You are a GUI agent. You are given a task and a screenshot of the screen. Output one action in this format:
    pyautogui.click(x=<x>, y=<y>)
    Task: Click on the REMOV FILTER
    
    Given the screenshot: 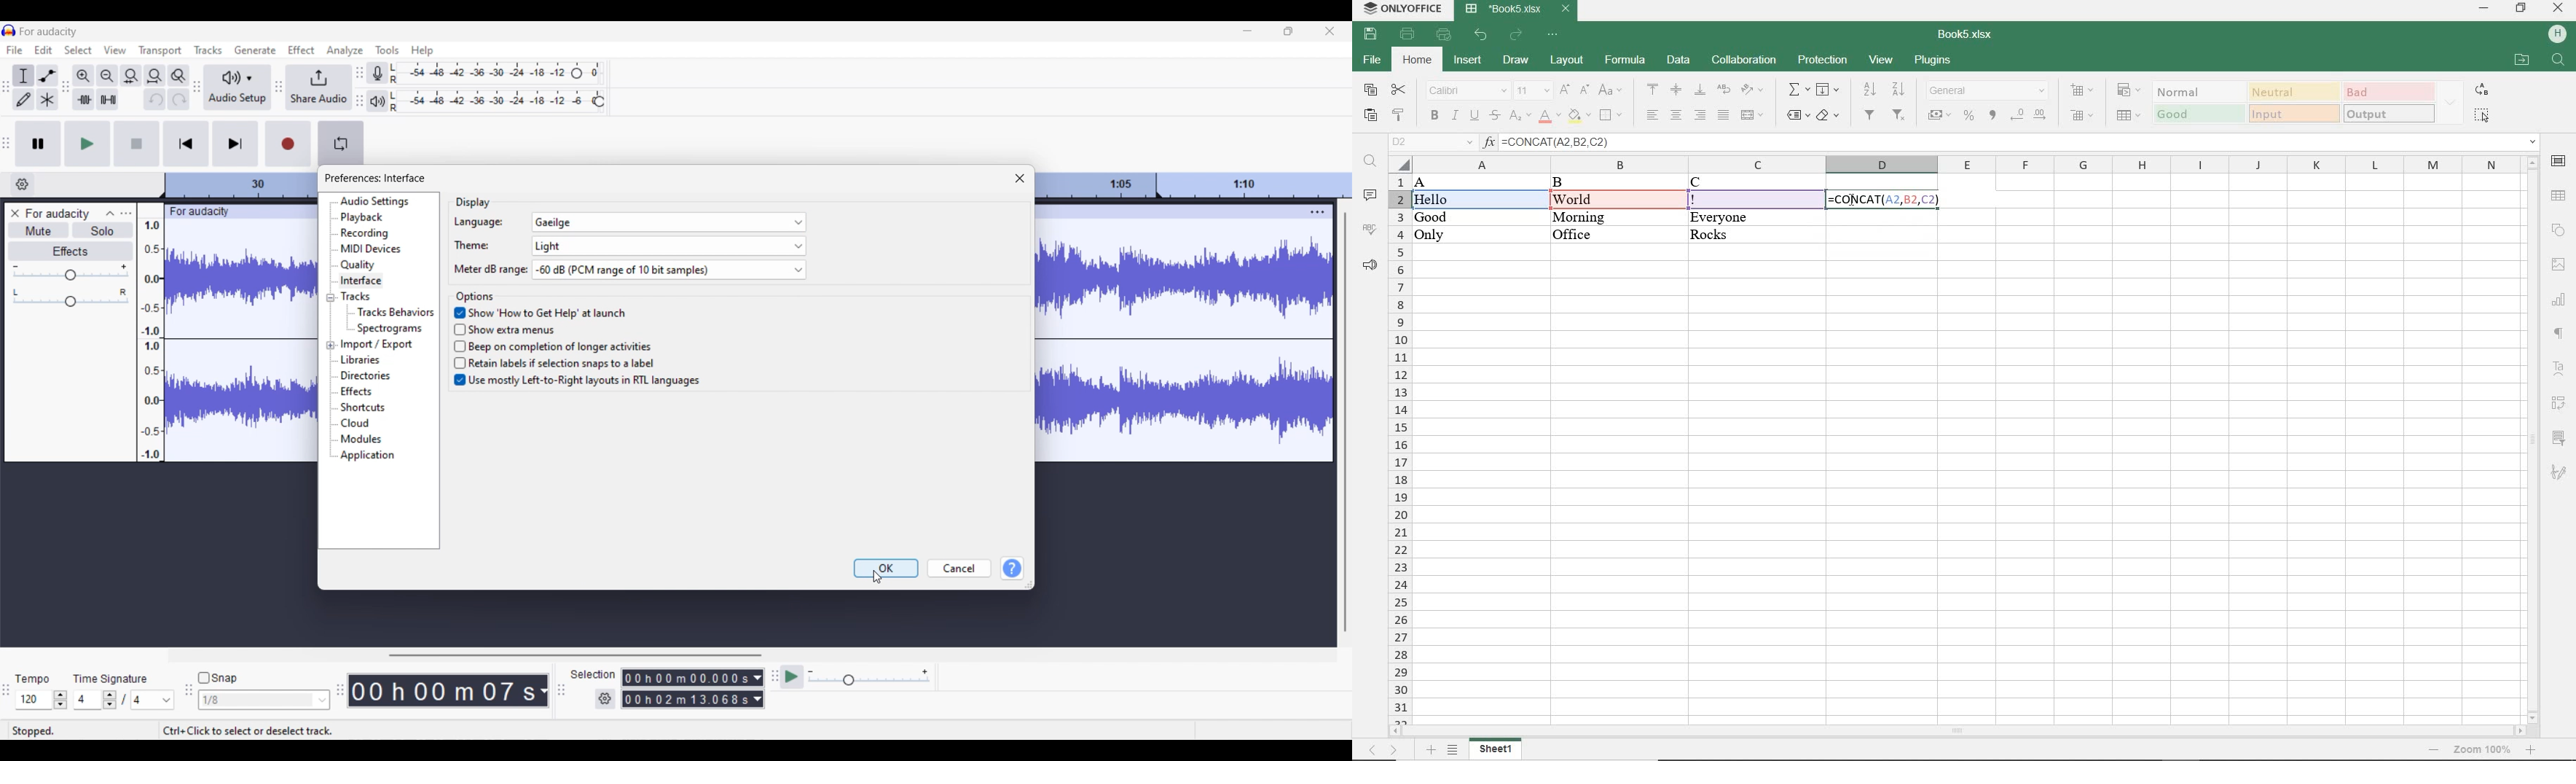 What is the action you would take?
    pyautogui.click(x=1898, y=114)
    